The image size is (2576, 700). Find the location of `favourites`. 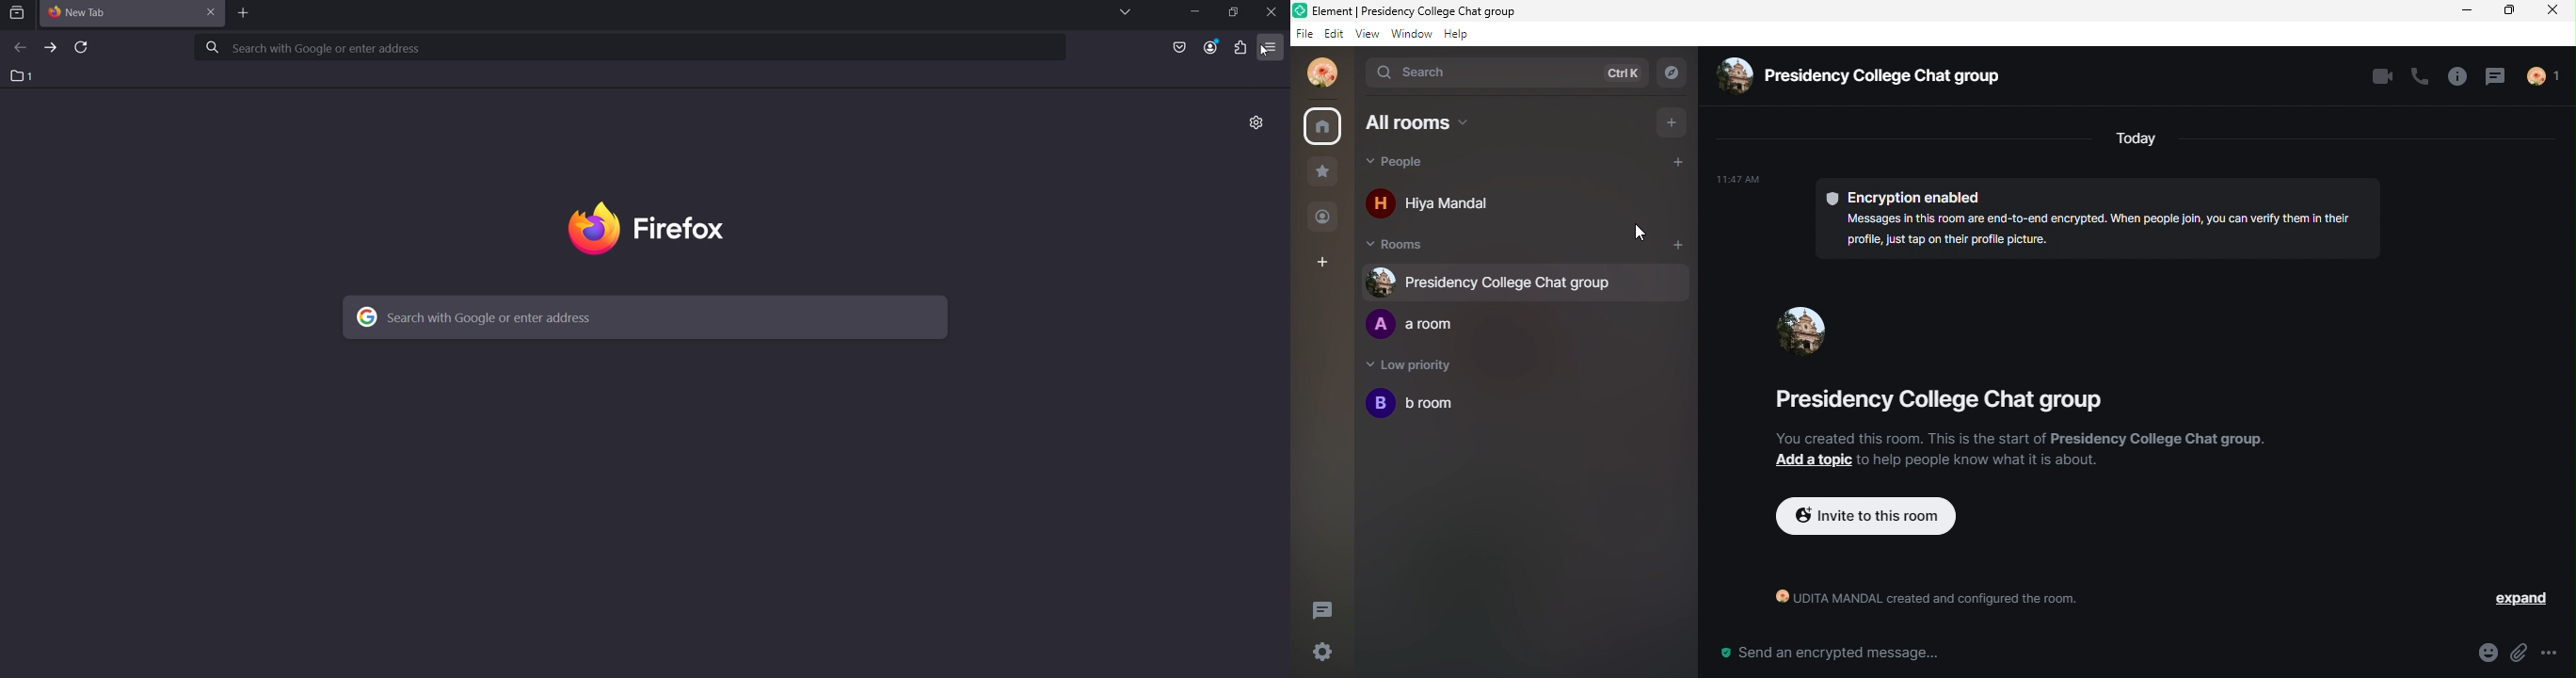

favourites is located at coordinates (1326, 175).